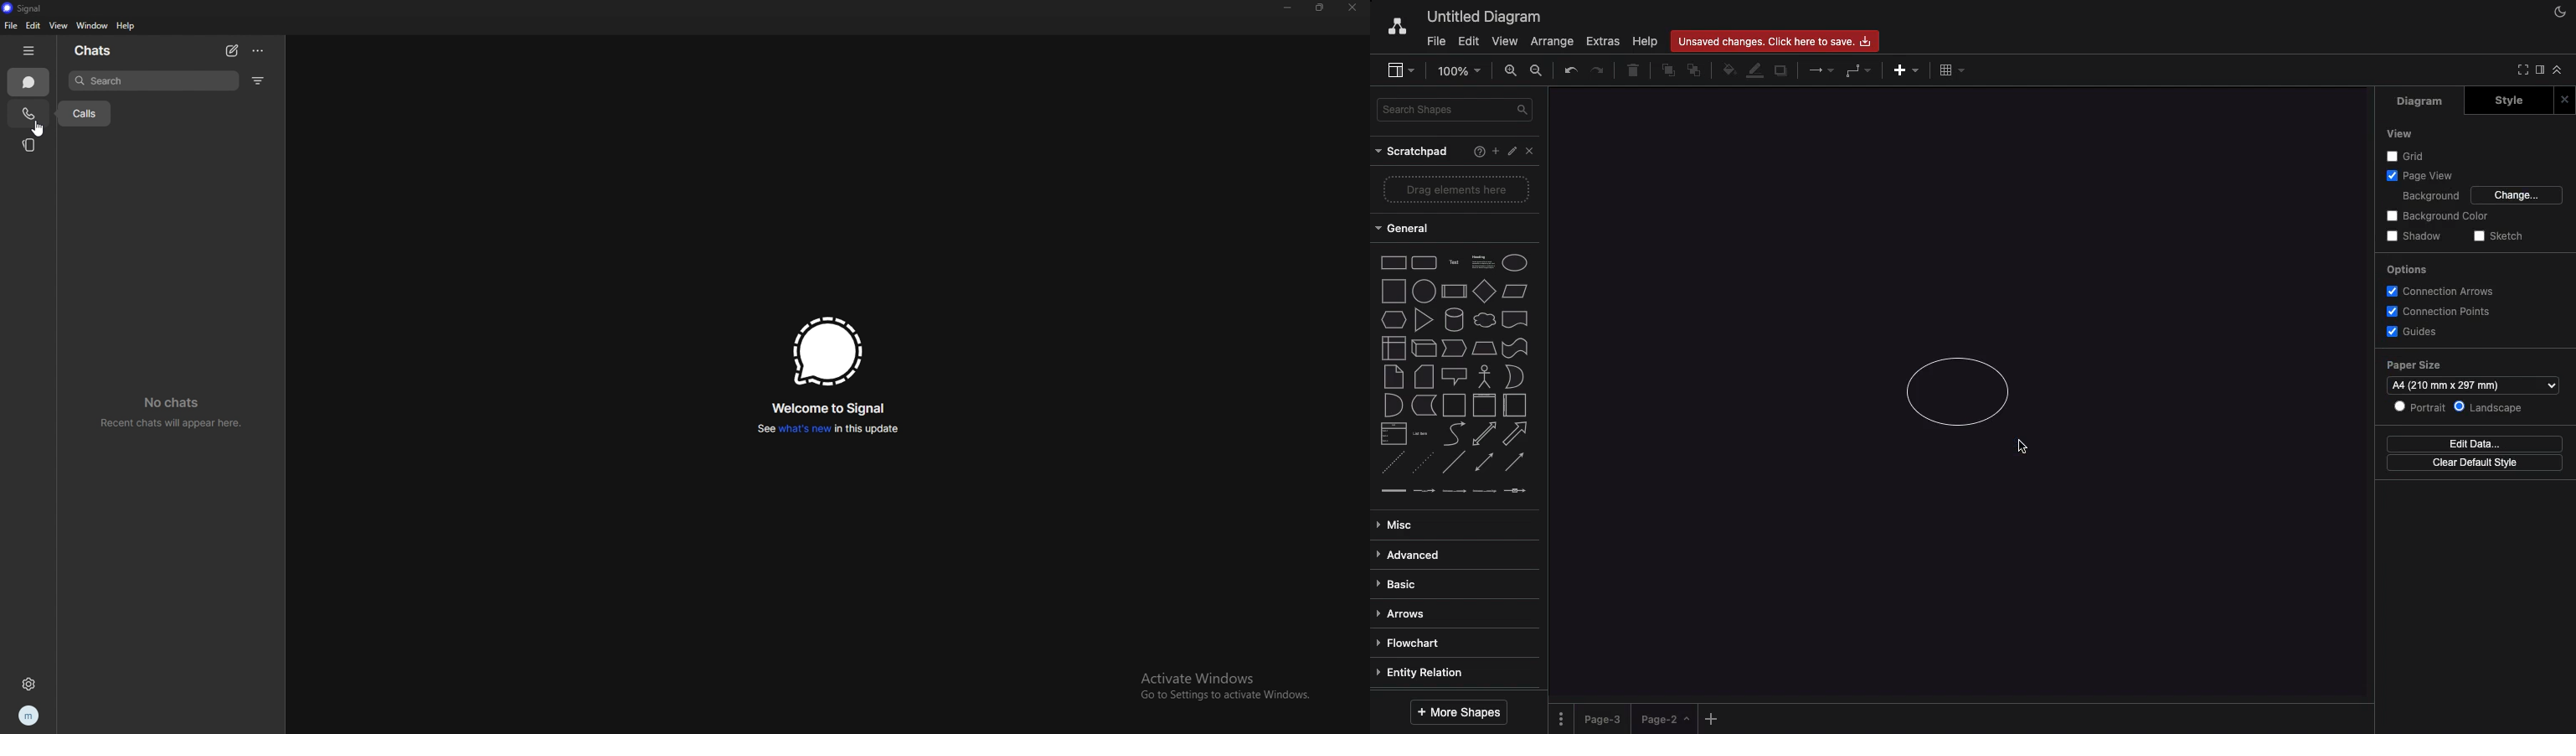 Image resolution: width=2576 pixels, height=756 pixels. What do you see at coordinates (29, 114) in the screenshot?
I see `calls` at bounding box center [29, 114].